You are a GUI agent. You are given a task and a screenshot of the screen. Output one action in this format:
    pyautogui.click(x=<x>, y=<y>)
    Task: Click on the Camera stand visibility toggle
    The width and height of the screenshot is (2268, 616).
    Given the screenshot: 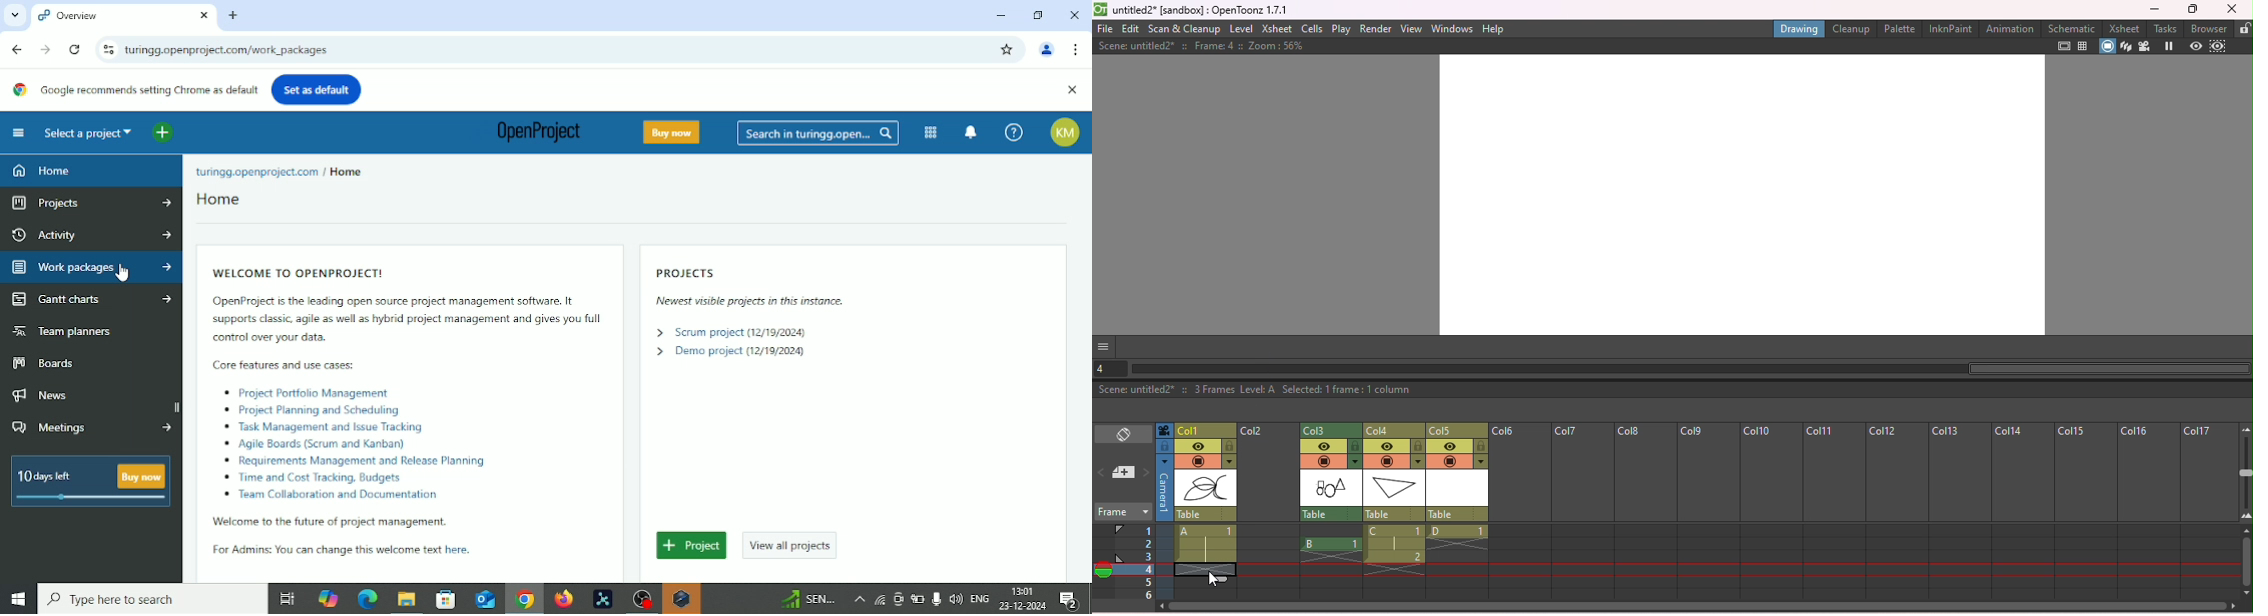 What is the action you would take?
    pyautogui.click(x=1197, y=462)
    